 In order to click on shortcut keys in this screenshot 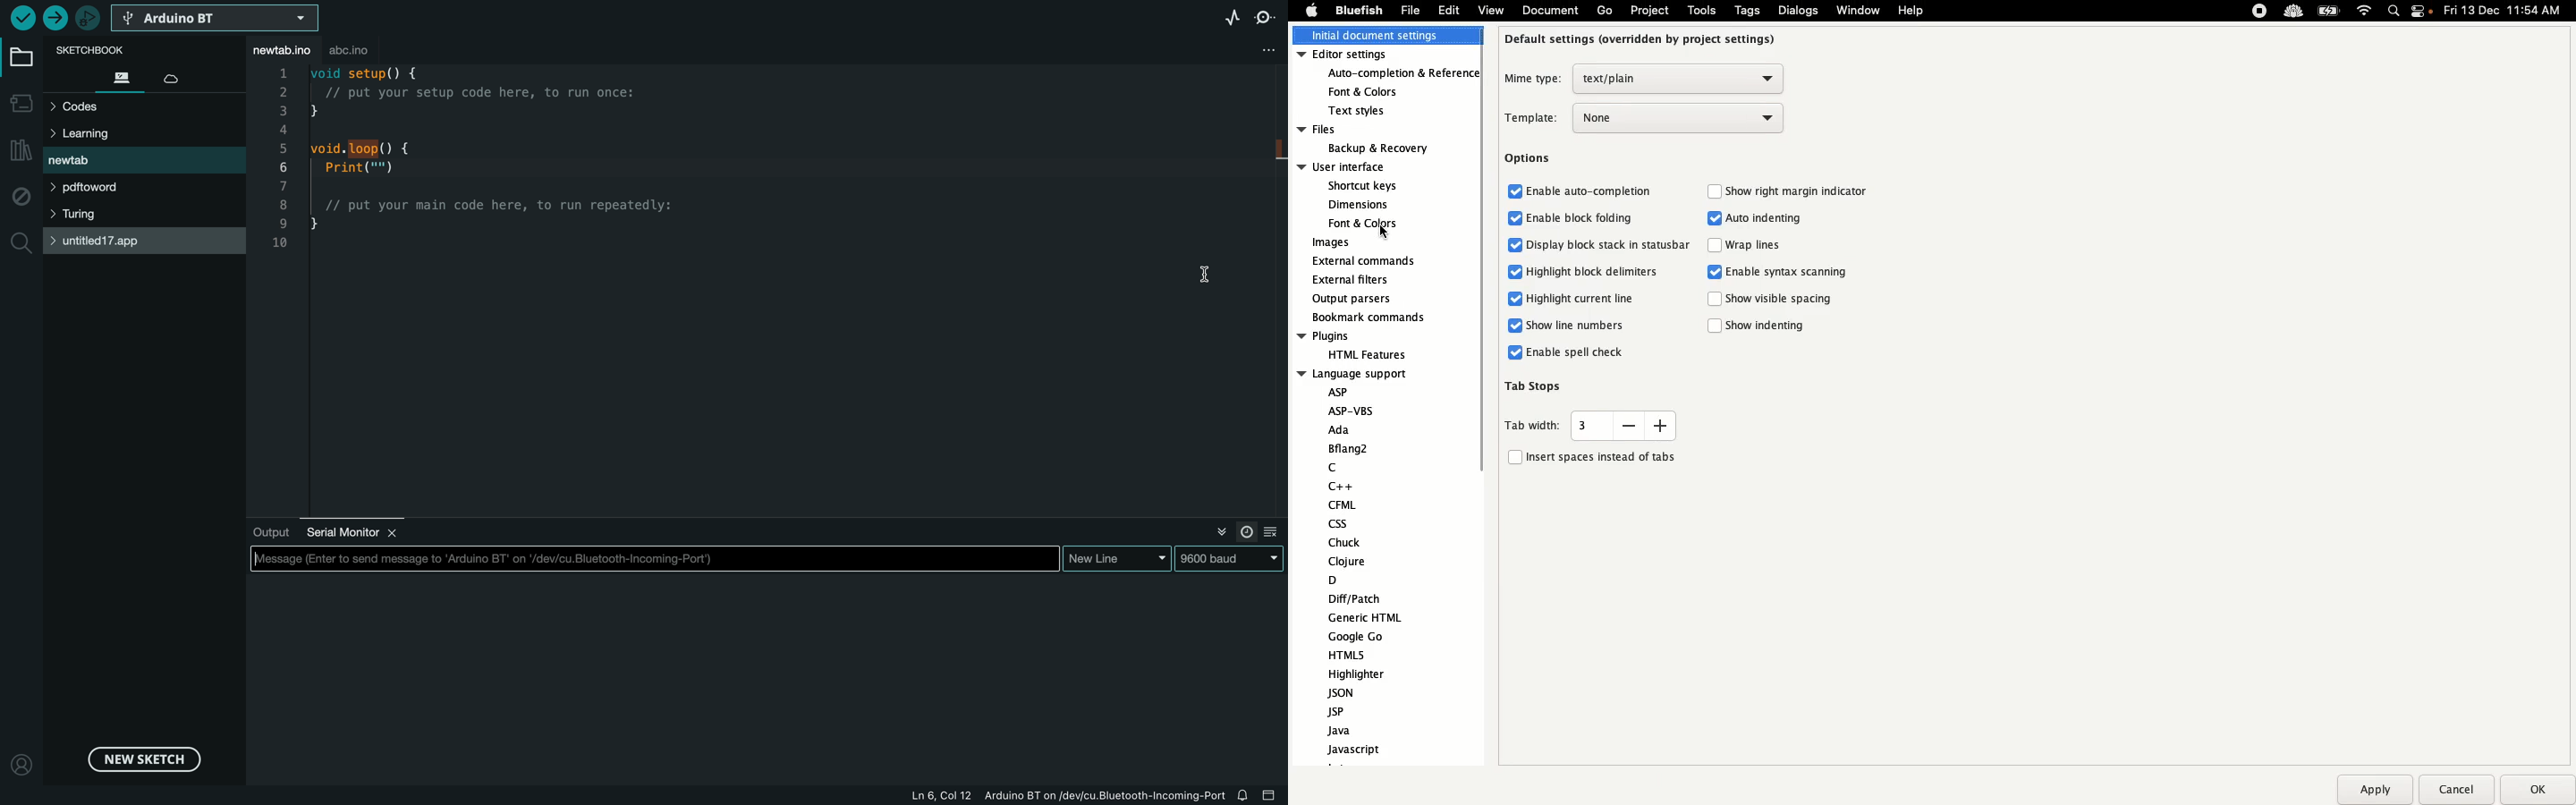, I will do `click(1364, 187)`.